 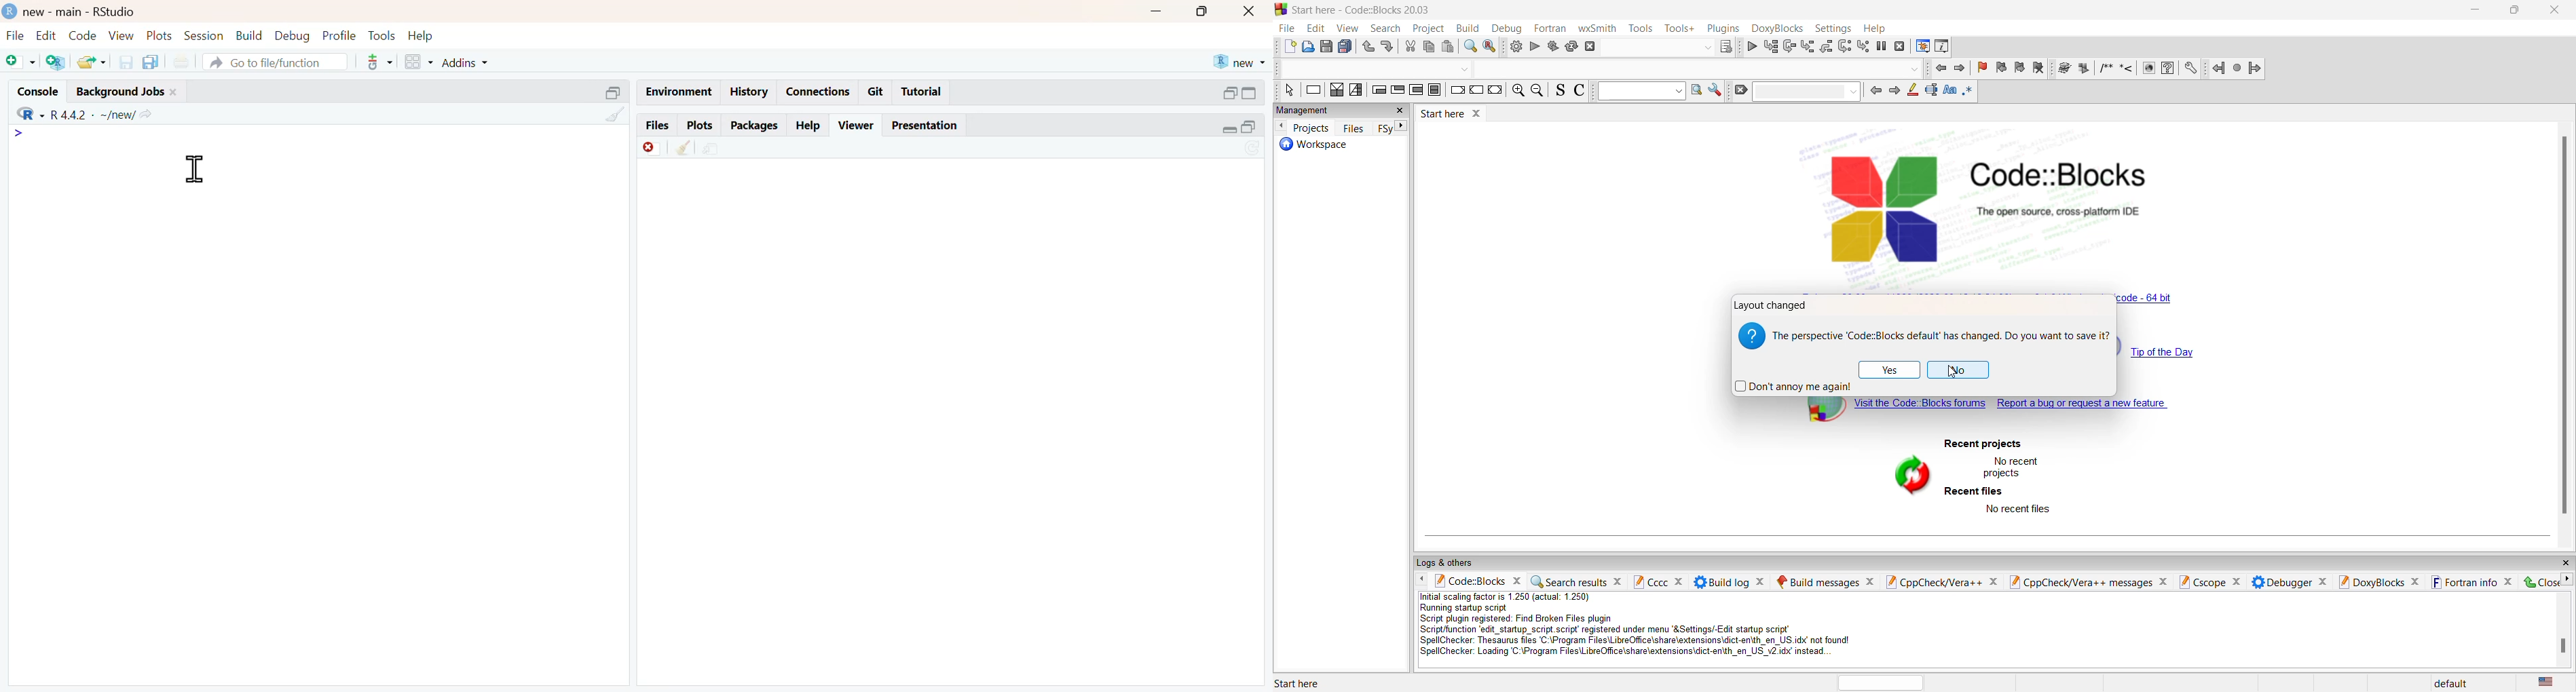 What do you see at coordinates (1660, 580) in the screenshot?
I see `cccc pane` at bounding box center [1660, 580].